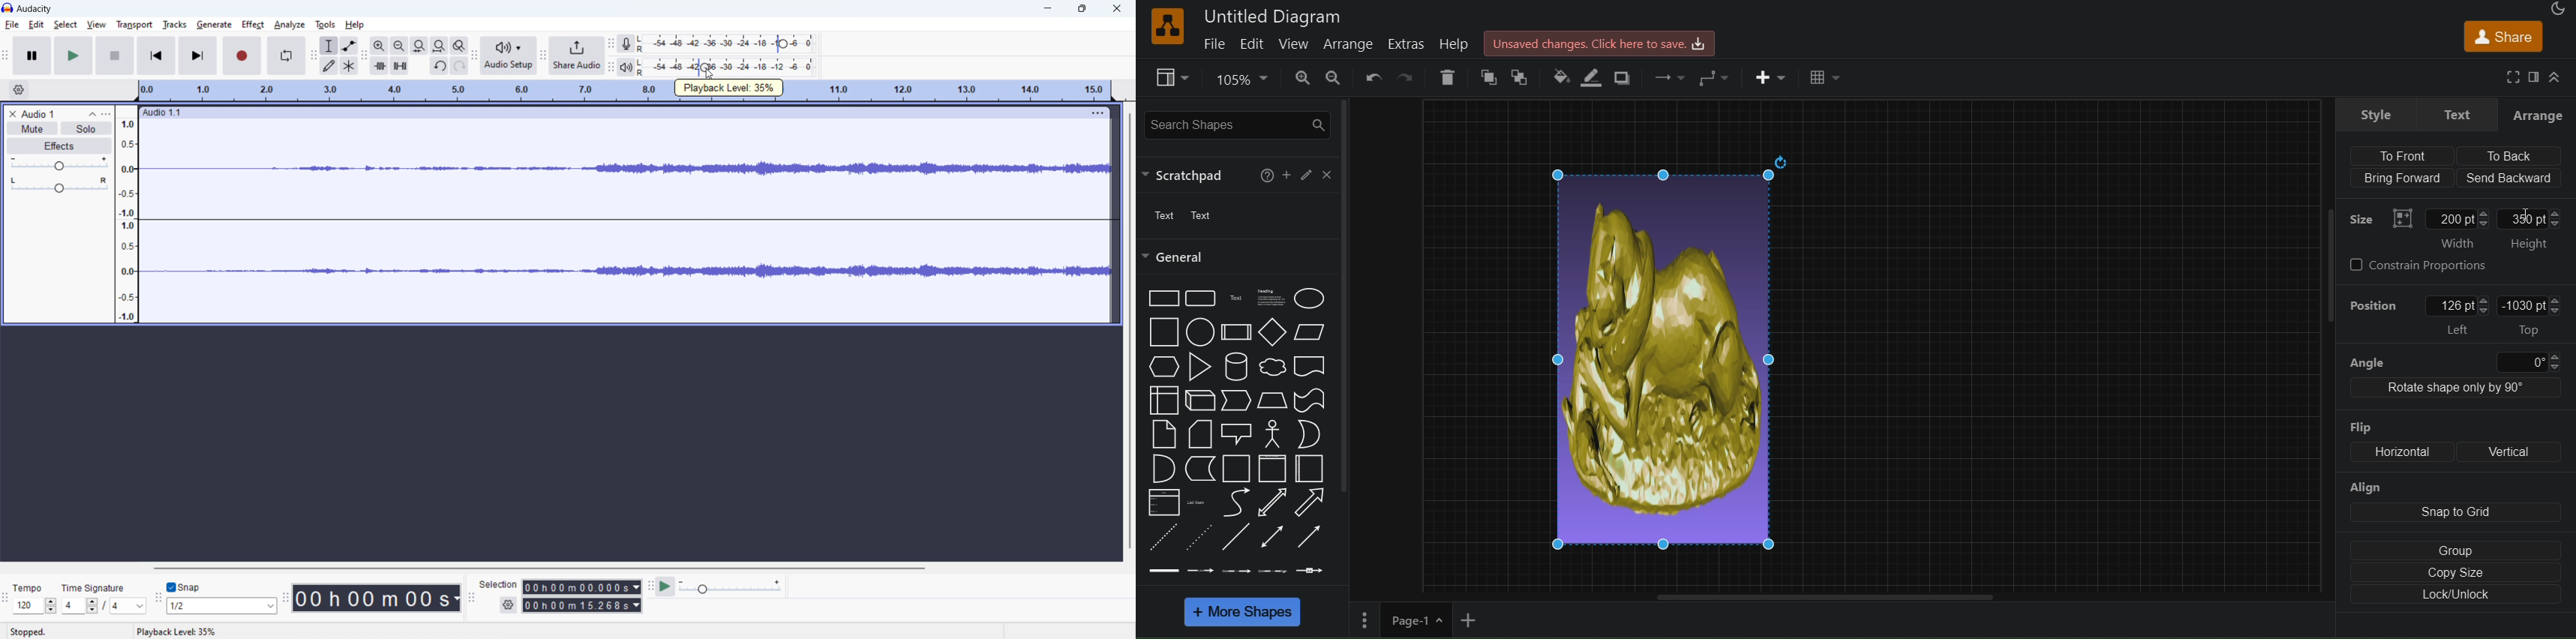  I want to click on selection, so click(498, 584).